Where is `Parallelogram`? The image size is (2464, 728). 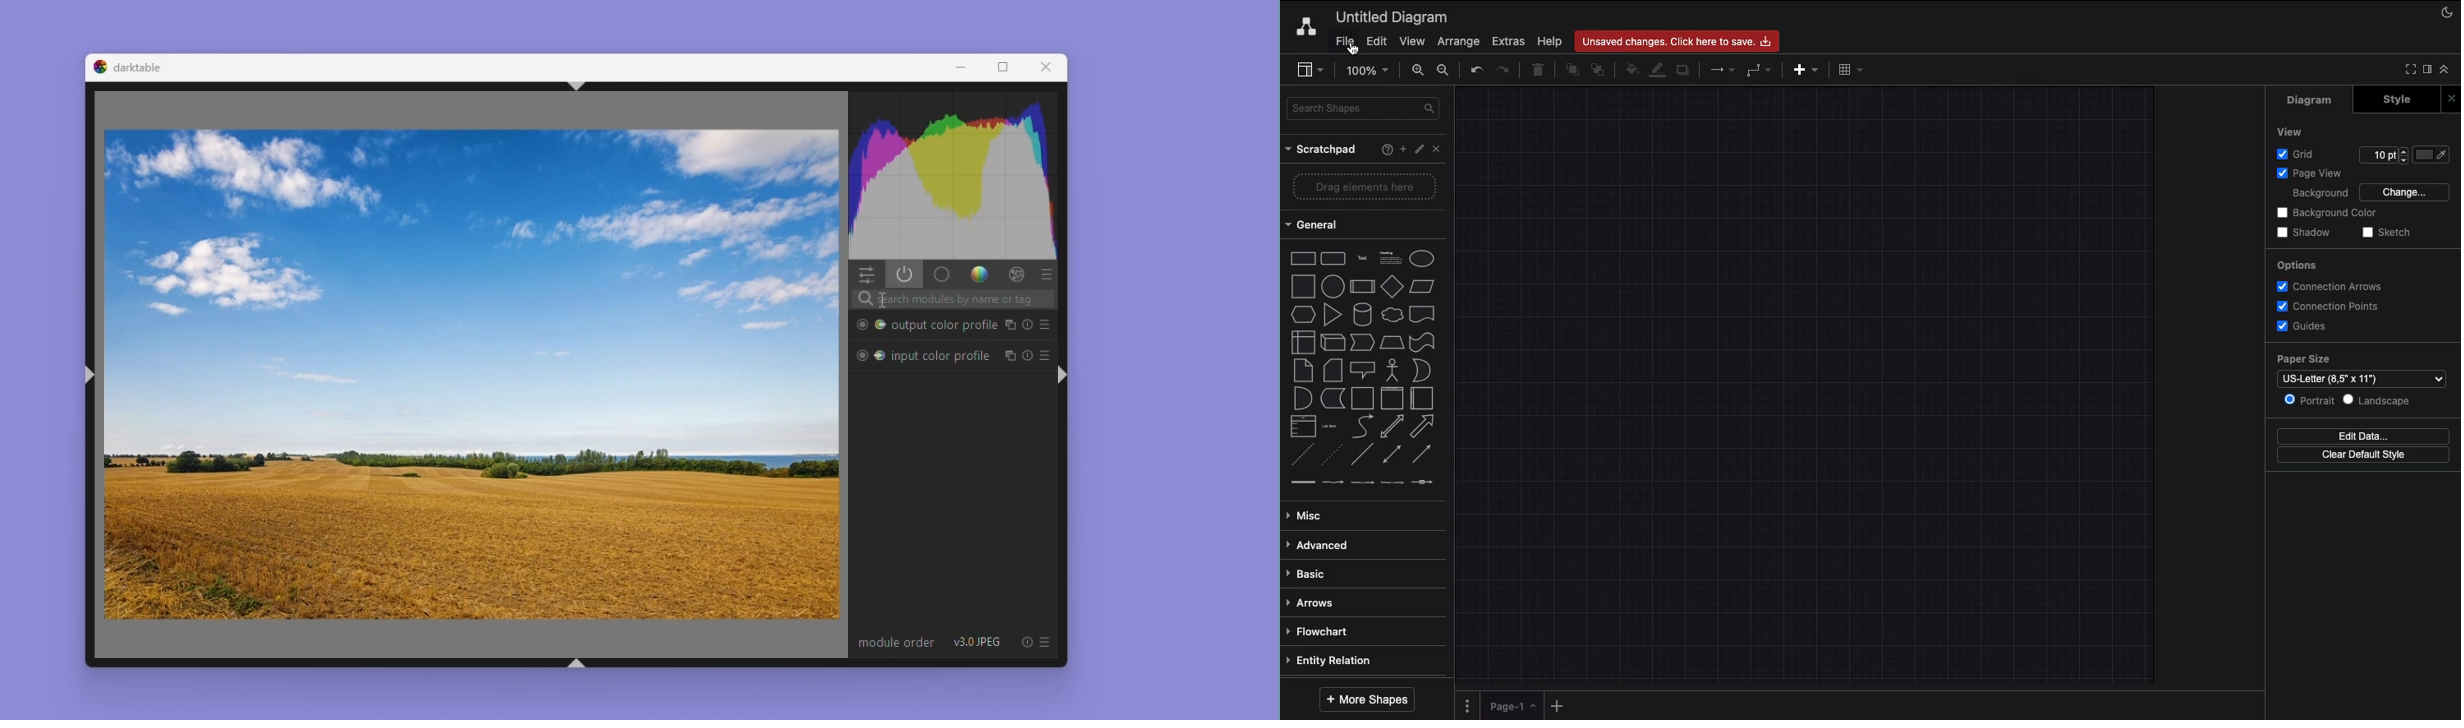 Parallelogram is located at coordinates (1423, 287).